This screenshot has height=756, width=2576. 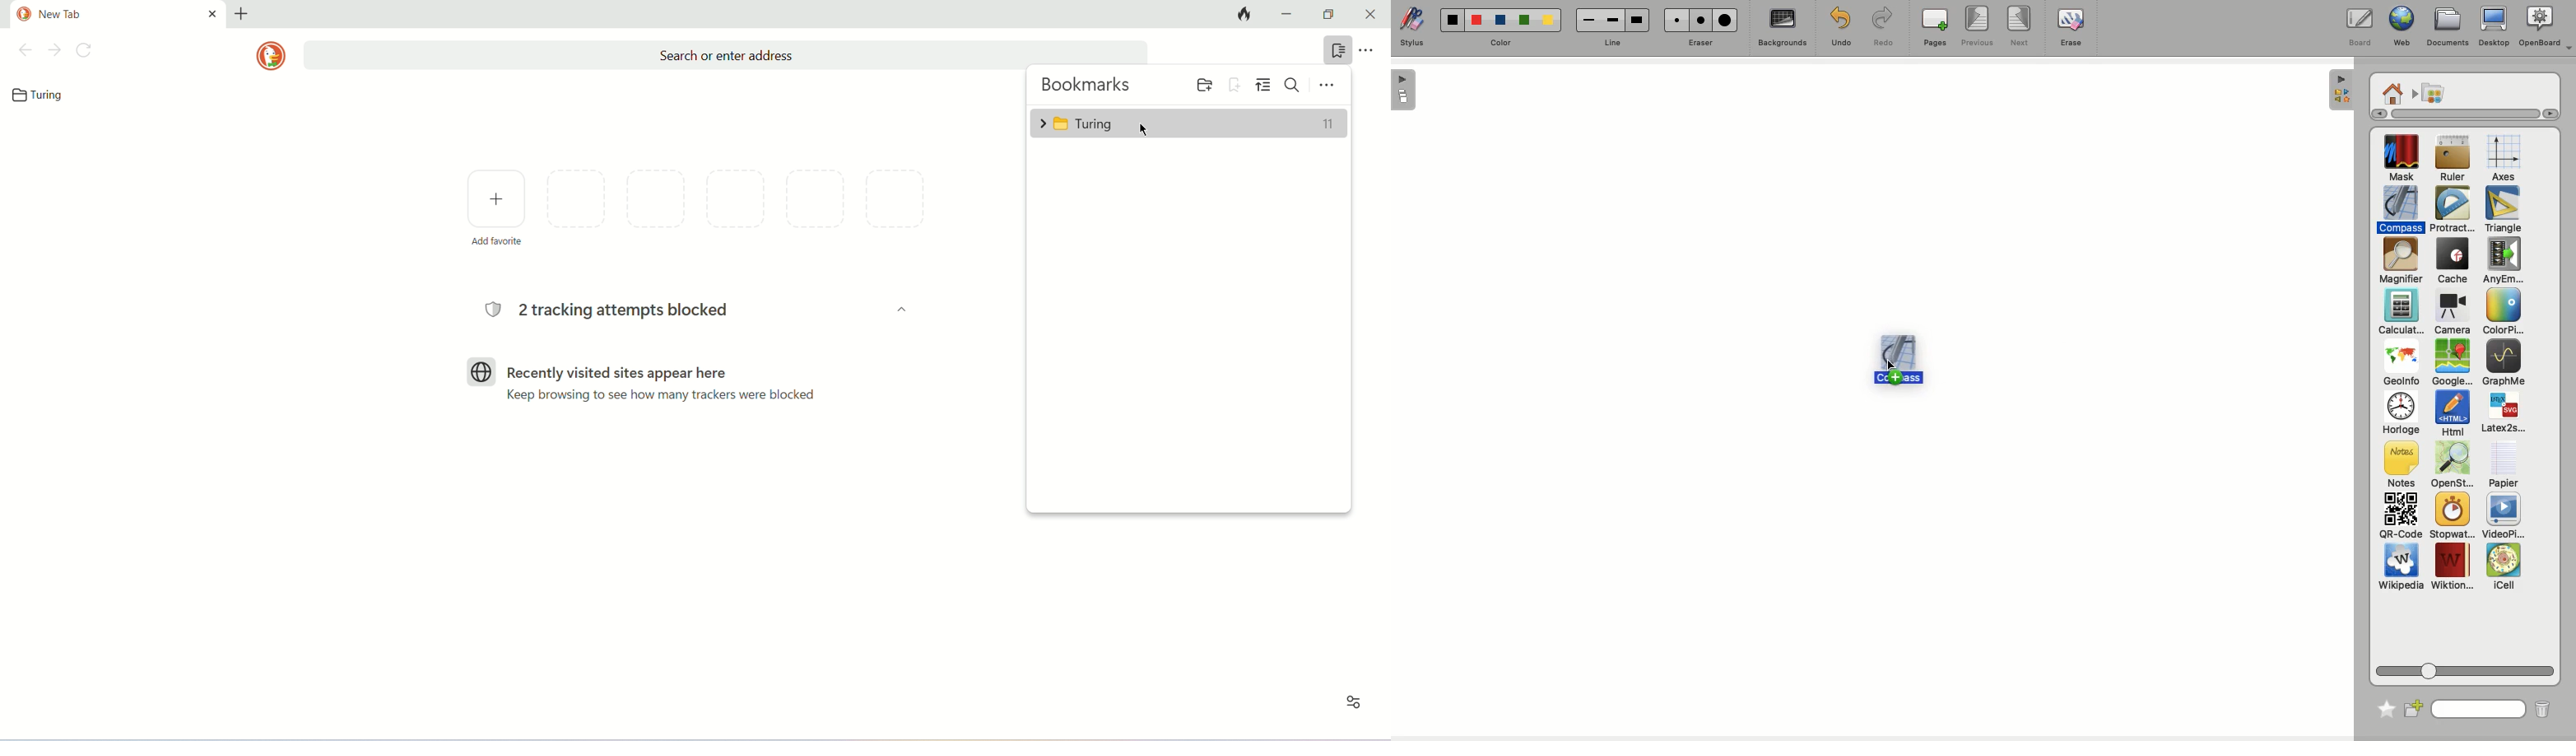 I want to click on OpenBoard, so click(x=2546, y=27).